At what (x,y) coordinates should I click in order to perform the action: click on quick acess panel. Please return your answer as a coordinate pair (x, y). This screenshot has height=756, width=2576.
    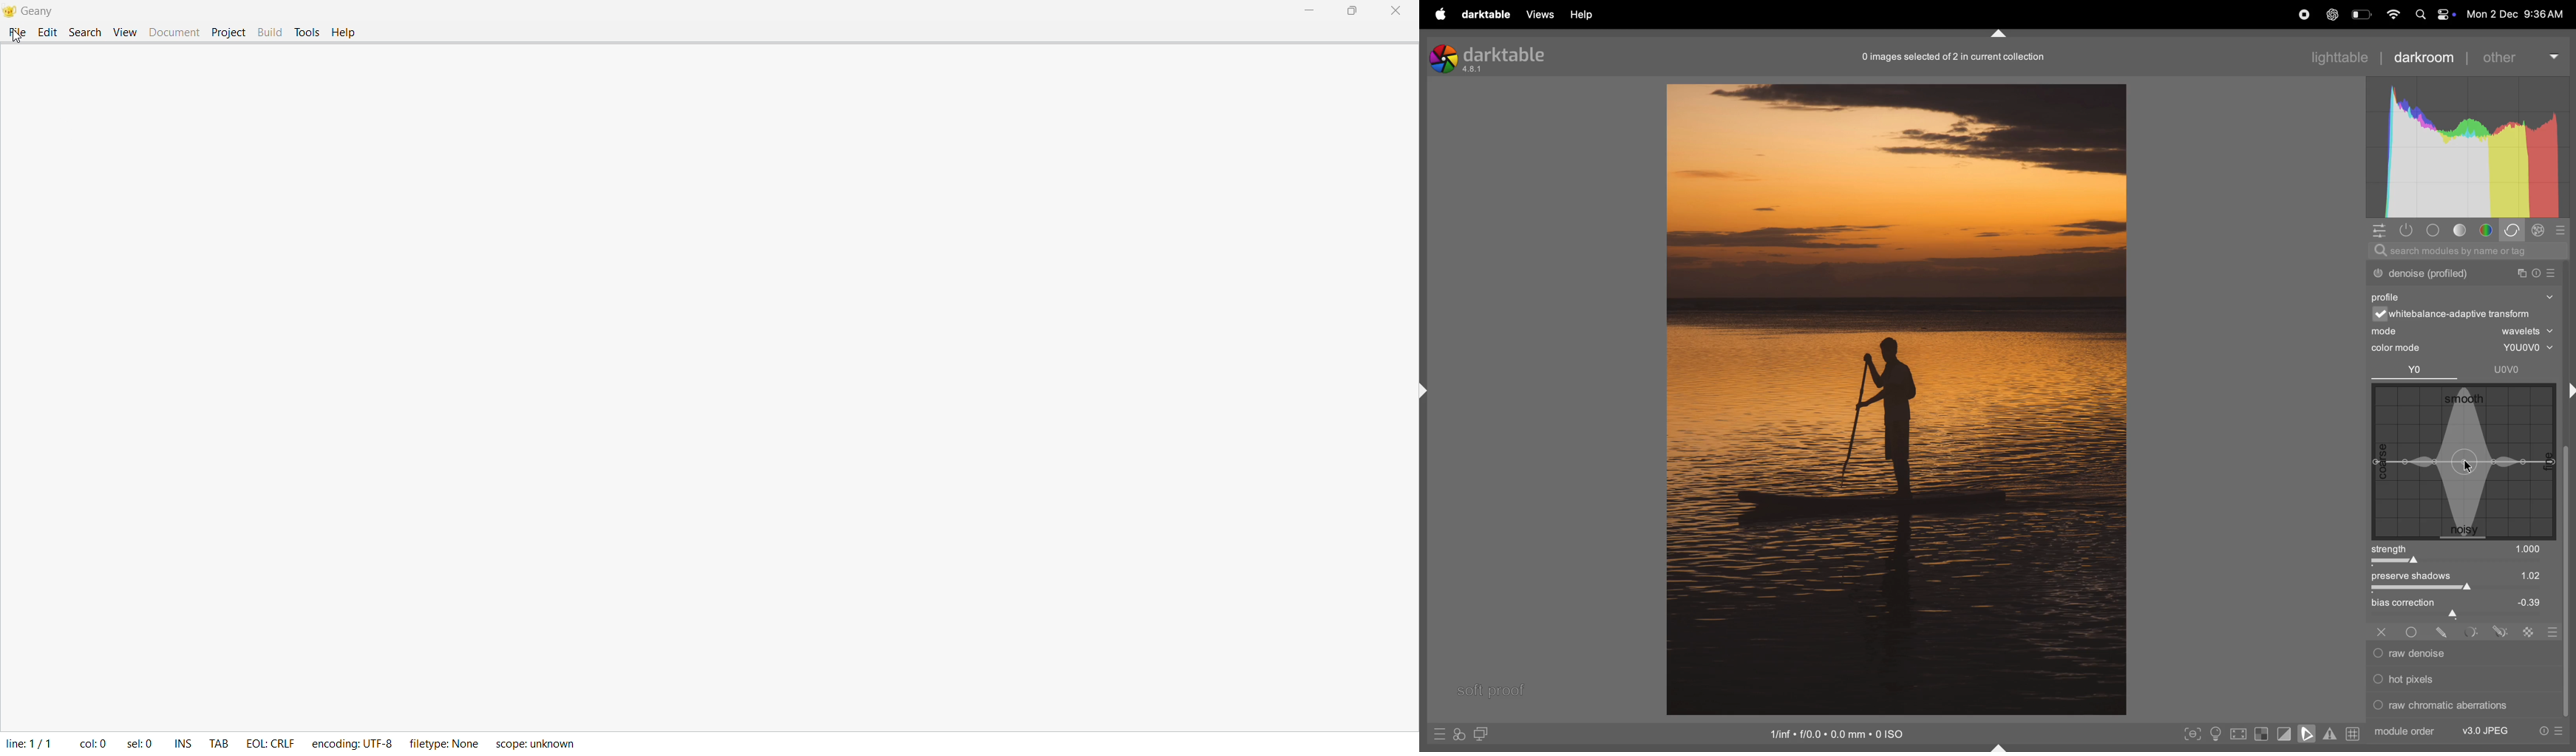
    Looking at the image, I should click on (2381, 231).